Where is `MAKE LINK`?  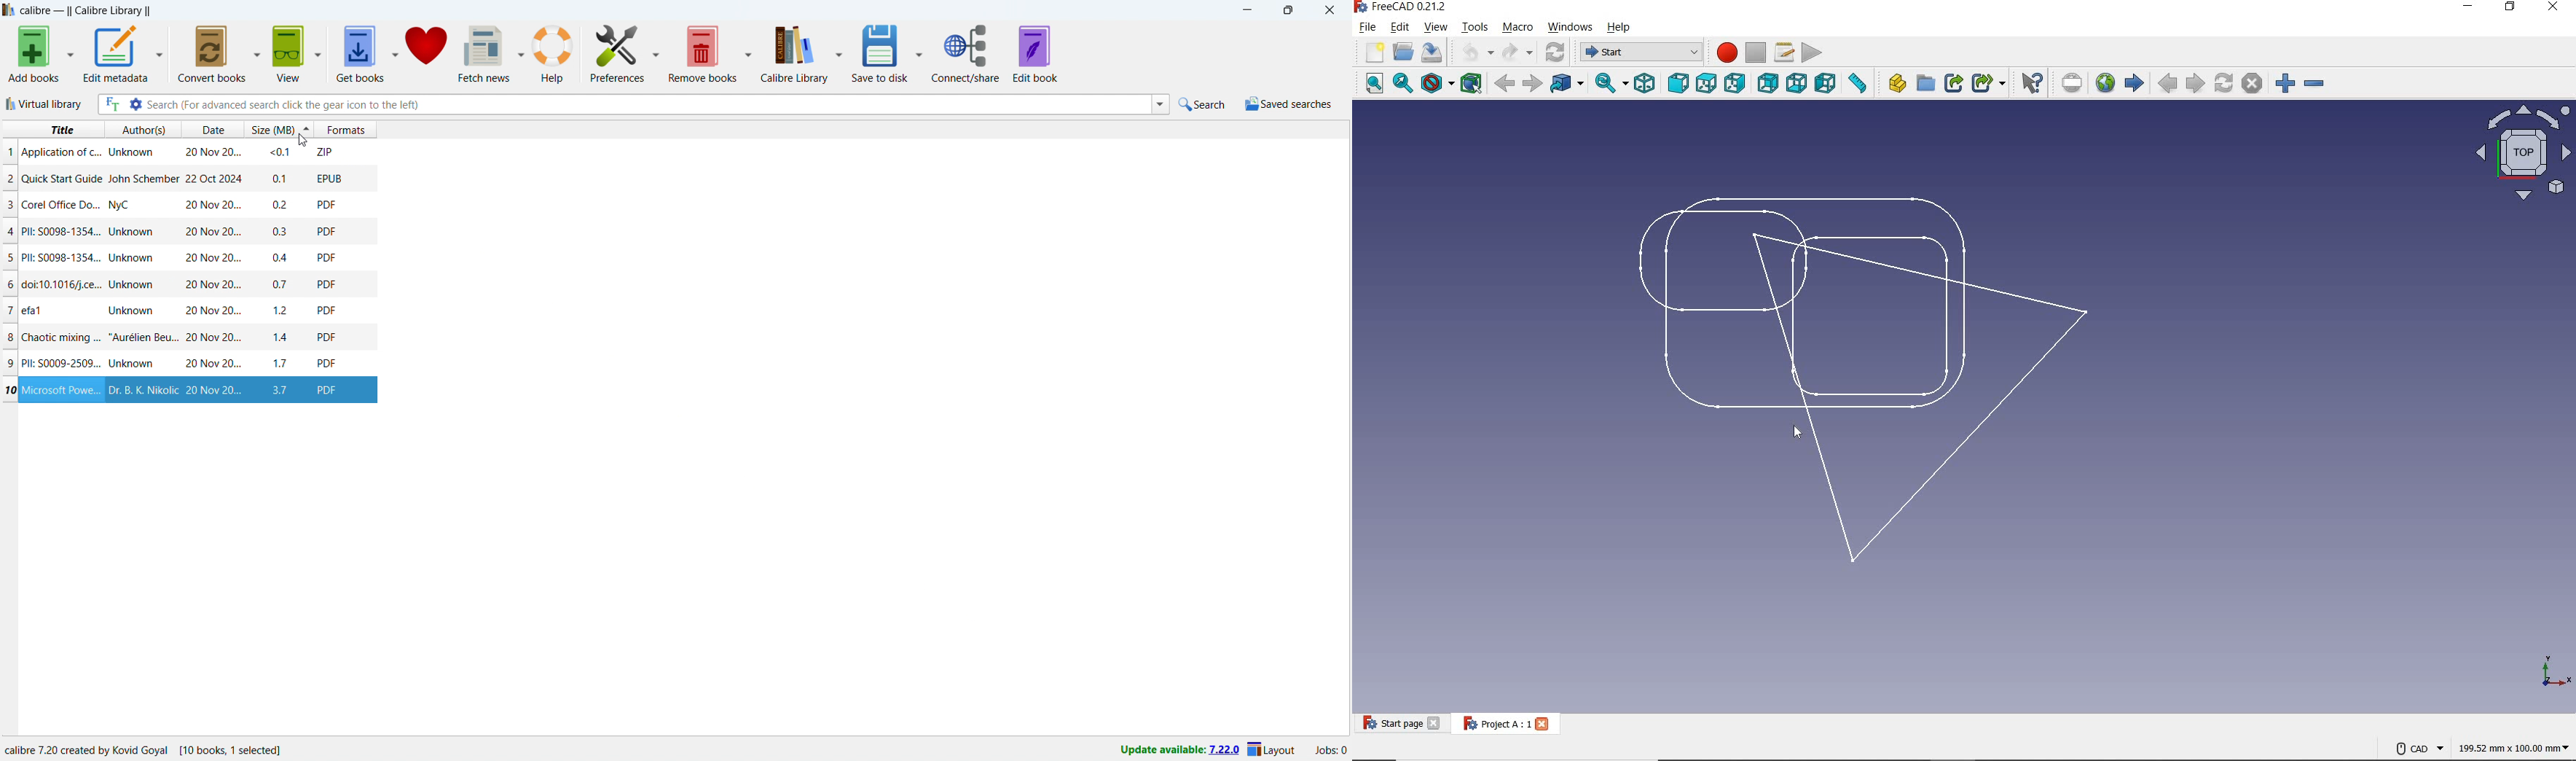 MAKE LINK is located at coordinates (1953, 84).